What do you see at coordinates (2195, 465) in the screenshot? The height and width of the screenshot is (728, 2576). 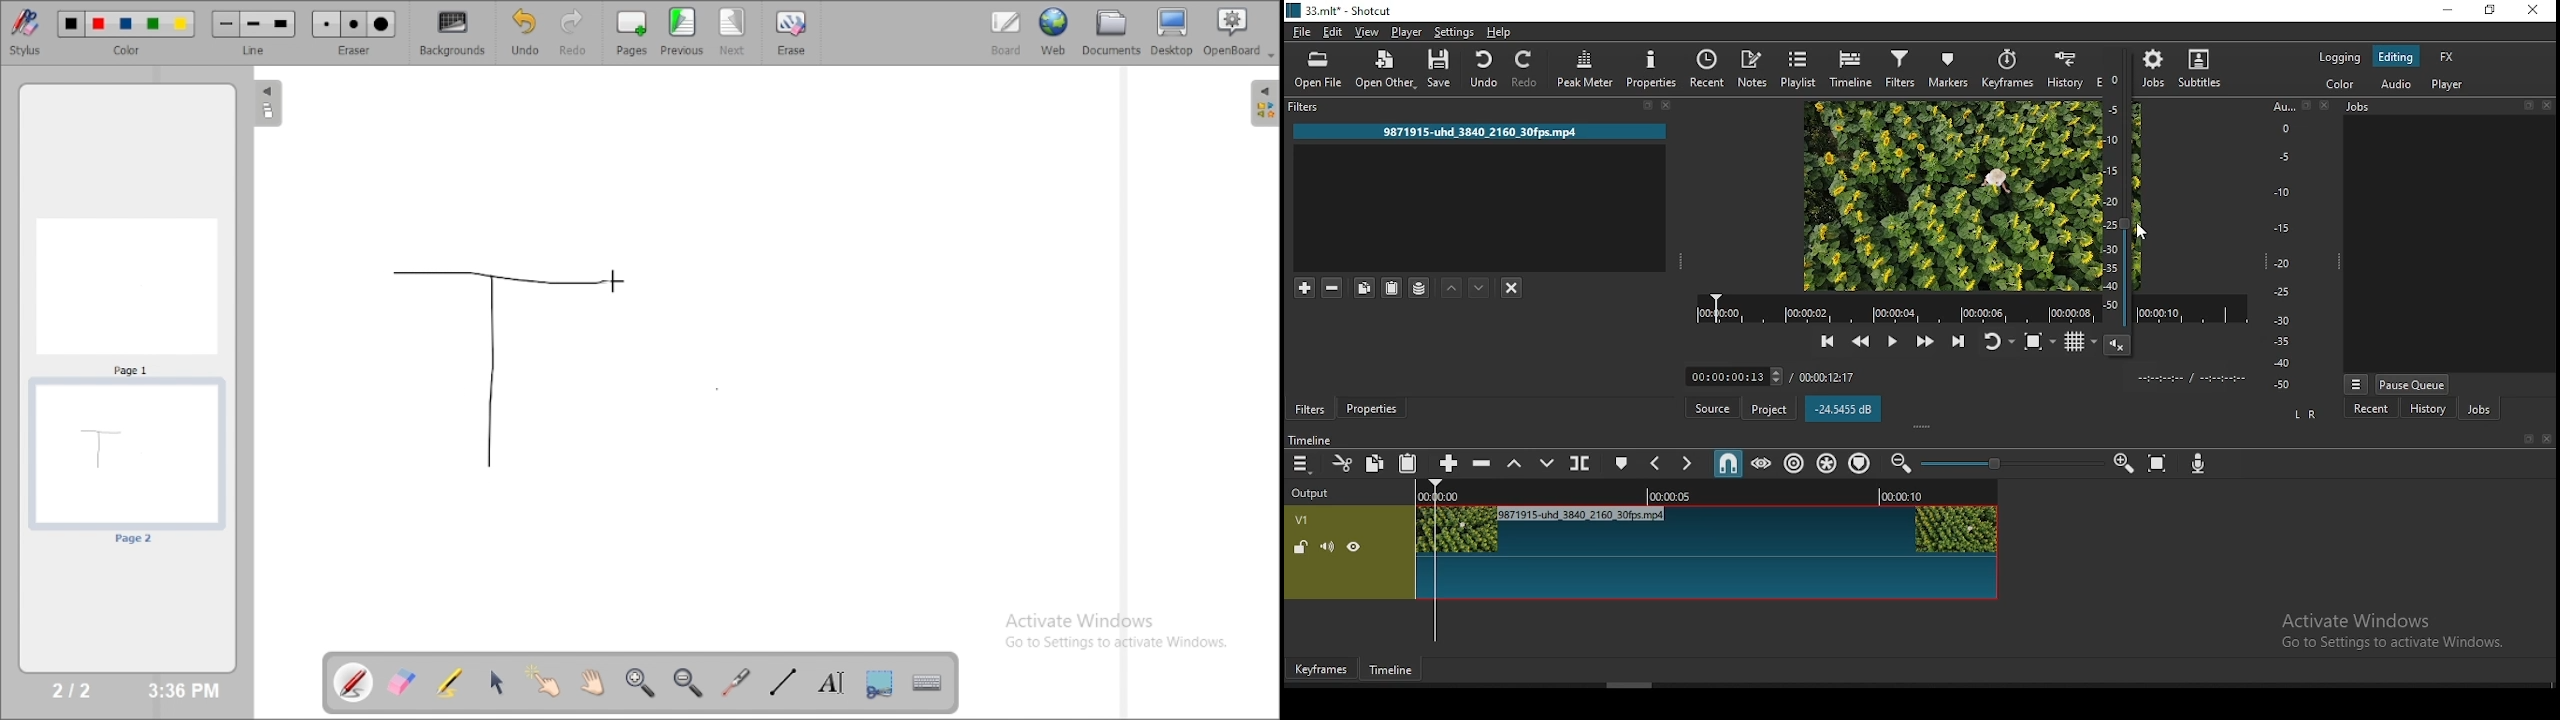 I see `record audio` at bounding box center [2195, 465].